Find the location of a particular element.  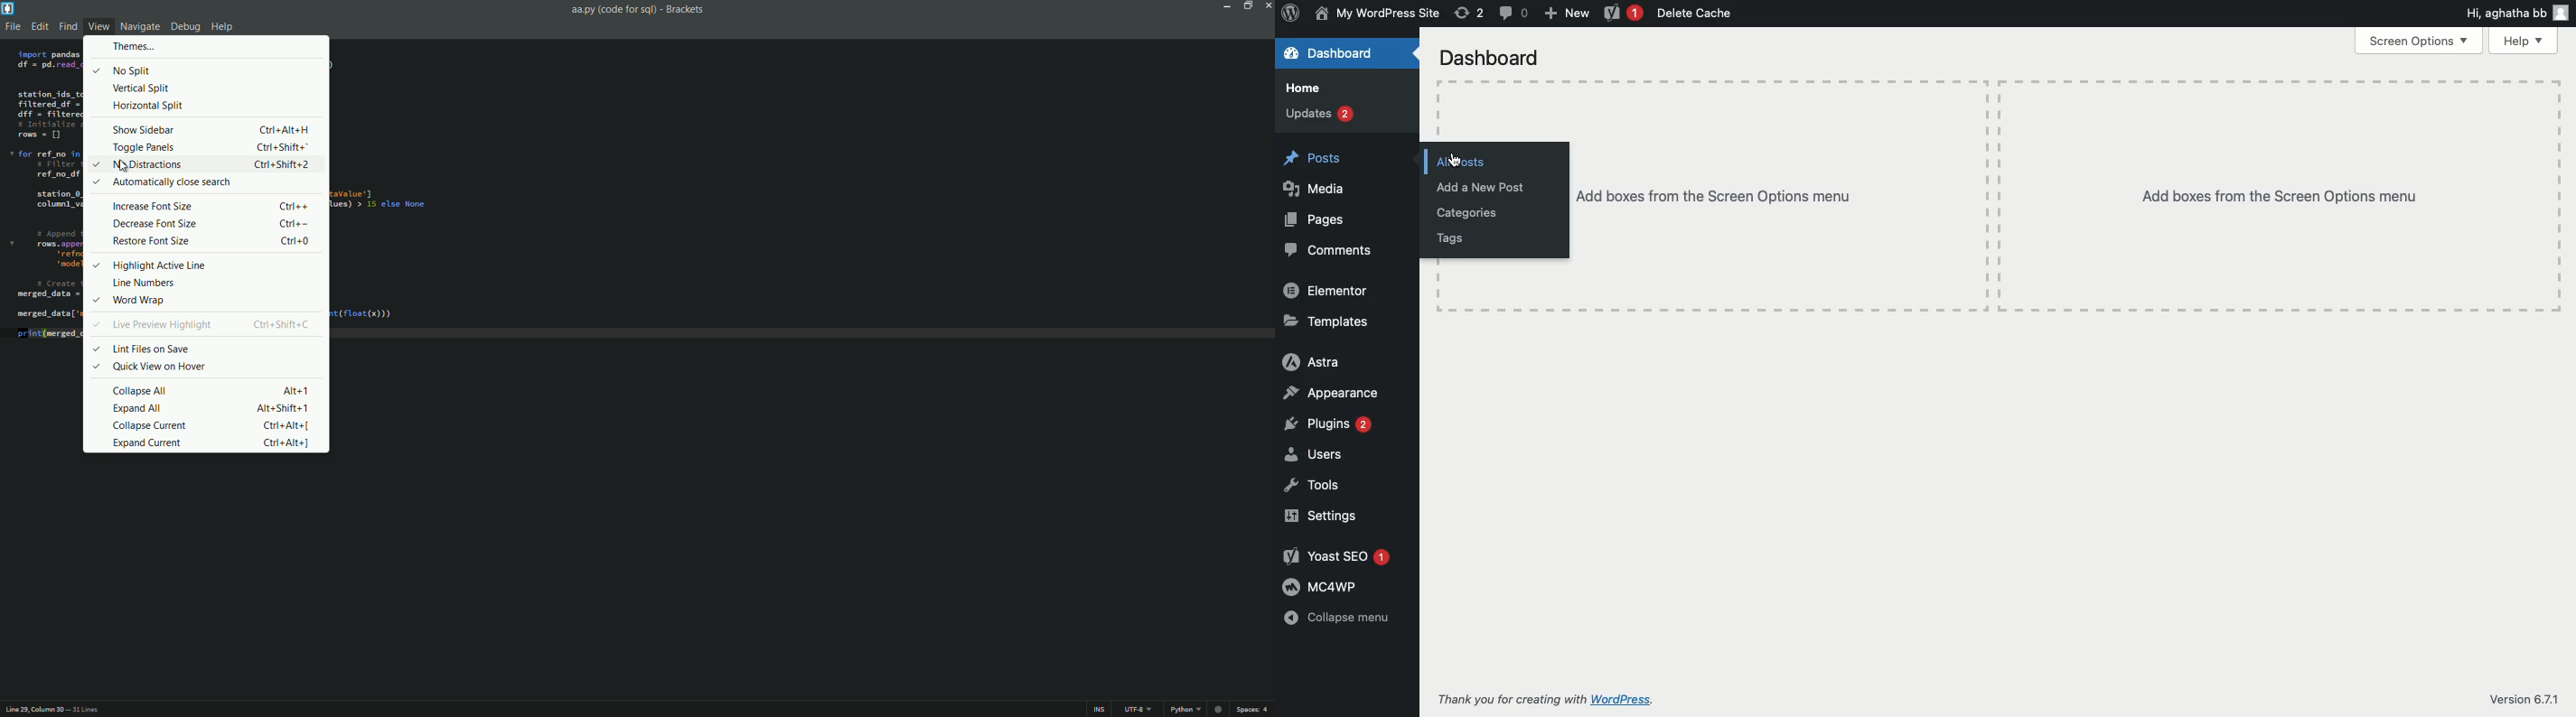

Screen options is located at coordinates (2418, 42).